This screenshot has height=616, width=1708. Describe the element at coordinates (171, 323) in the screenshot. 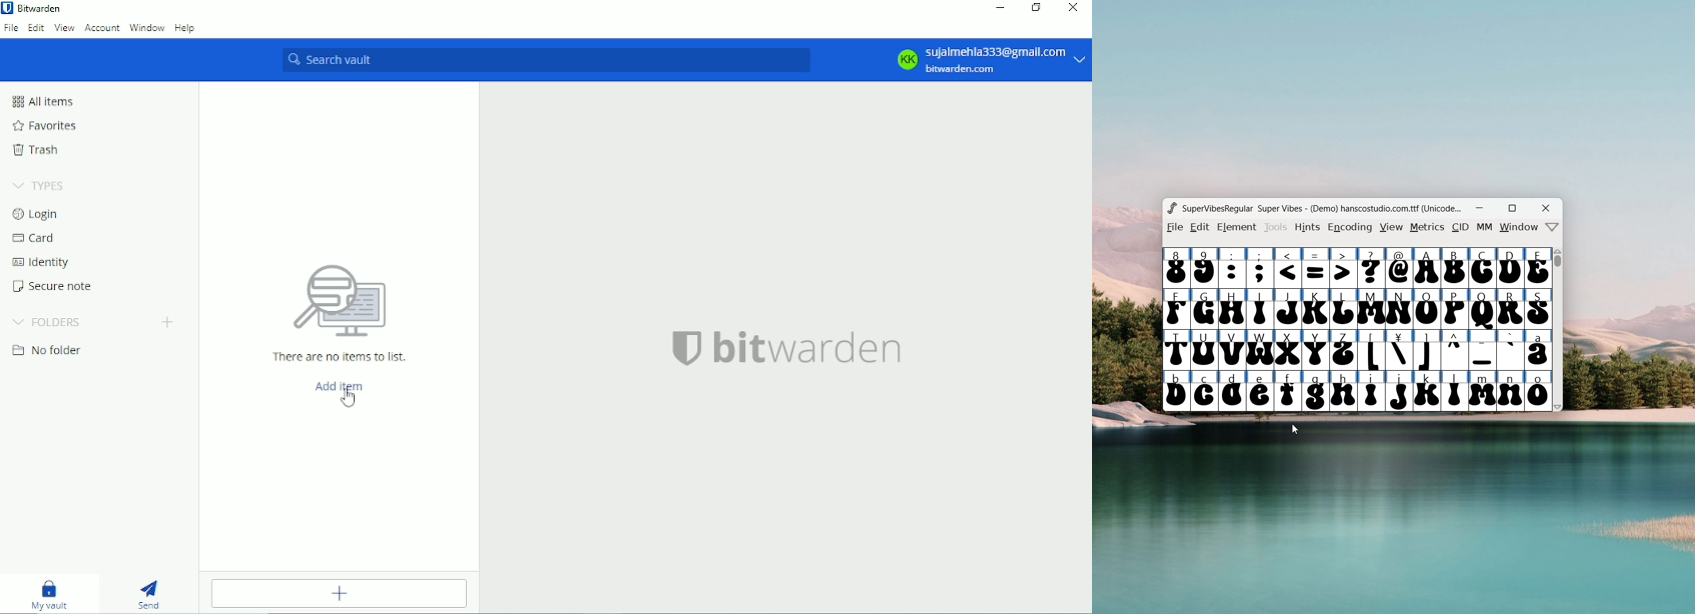

I see `Create folder` at that location.